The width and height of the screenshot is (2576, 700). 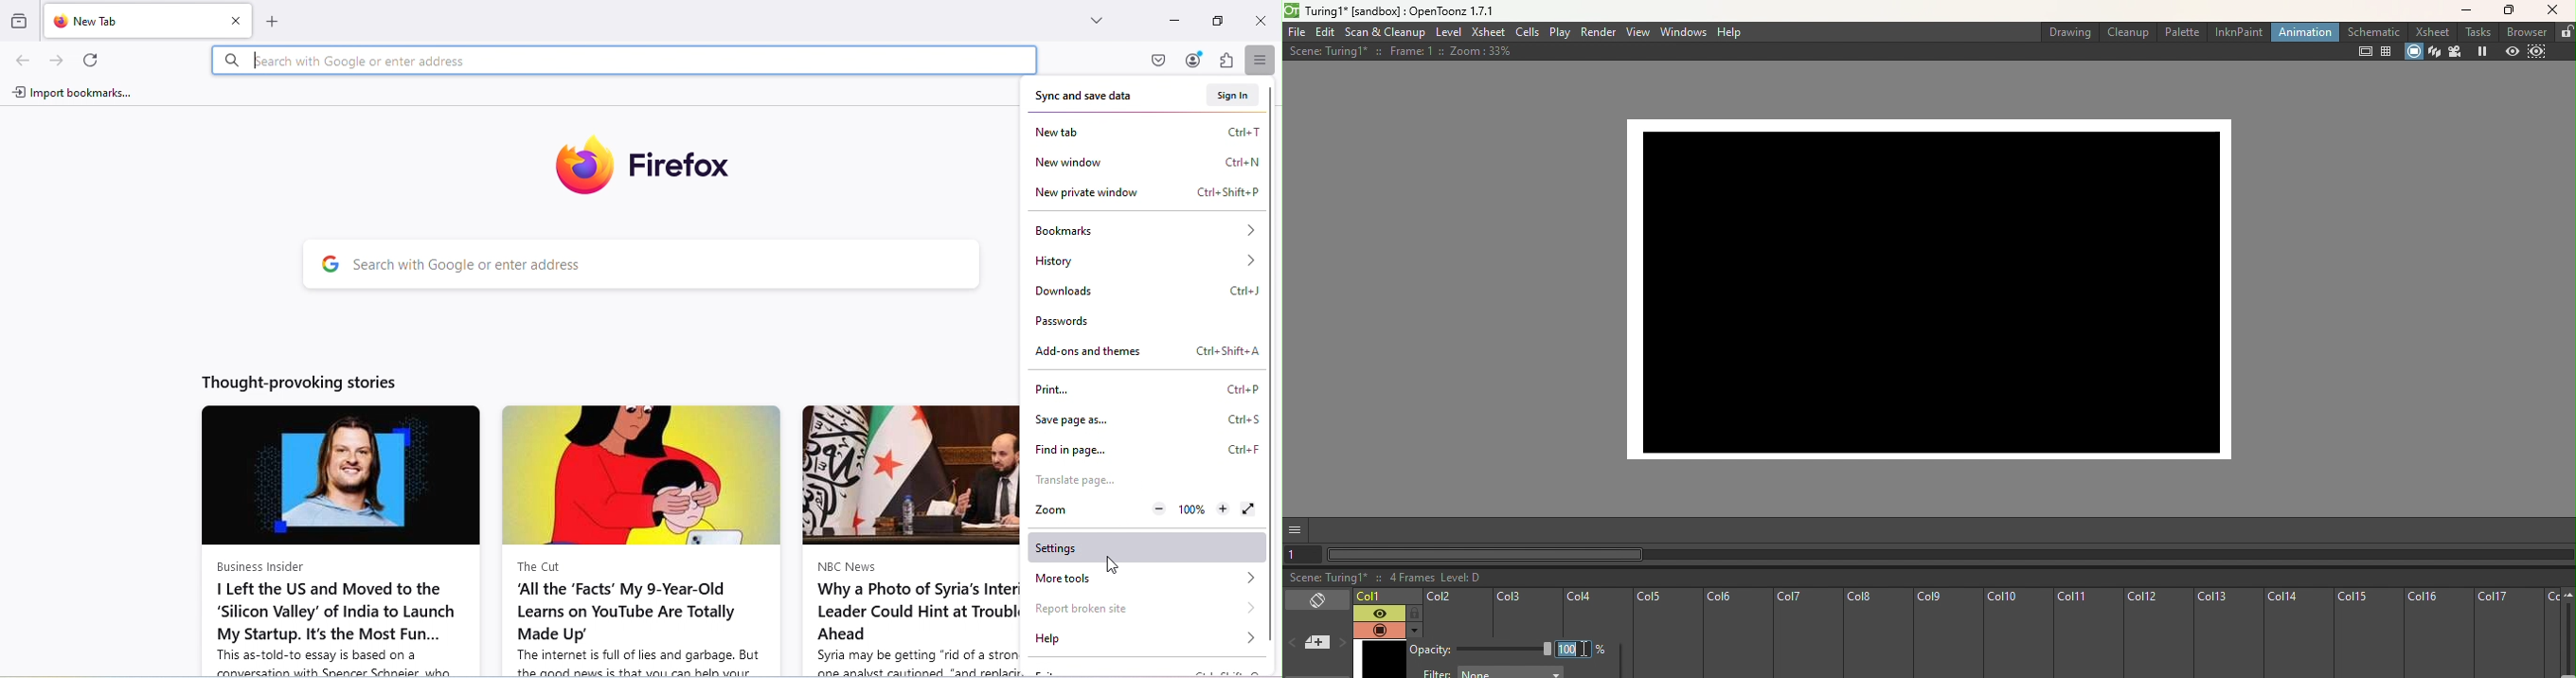 What do you see at coordinates (2509, 633) in the screenshot?
I see `Col17` at bounding box center [2509, 633].